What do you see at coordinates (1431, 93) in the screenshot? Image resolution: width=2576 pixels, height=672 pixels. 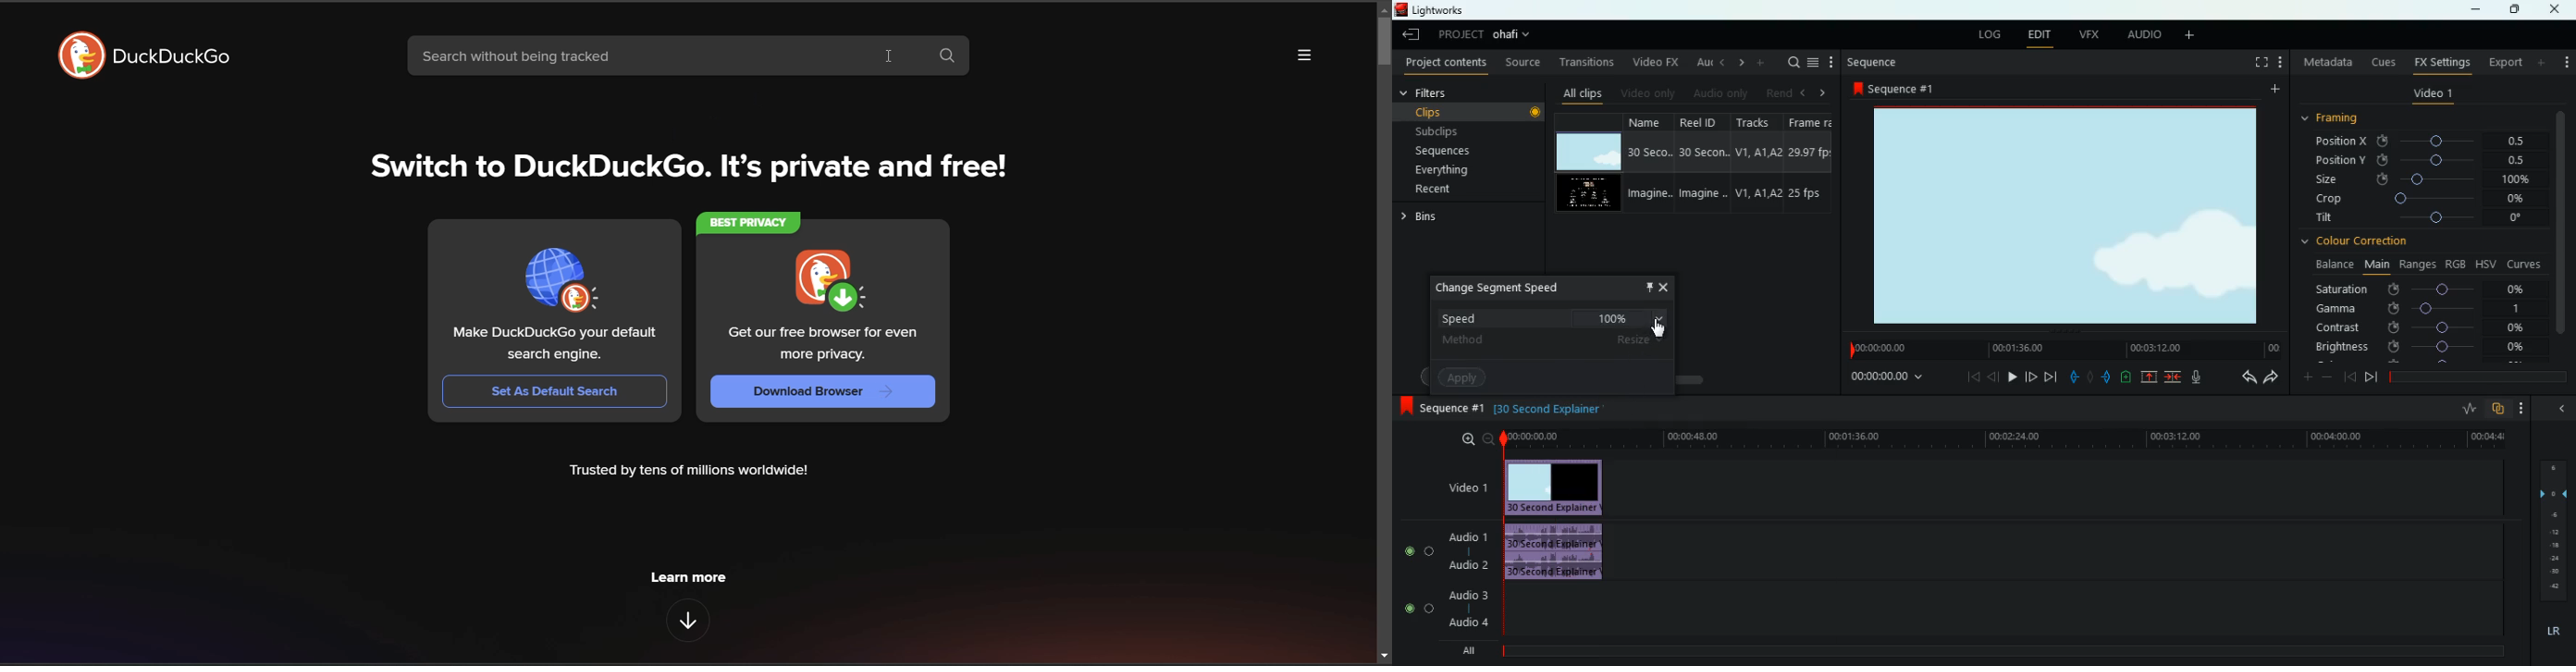 I see `filters` at bounding box center [1431, 93].